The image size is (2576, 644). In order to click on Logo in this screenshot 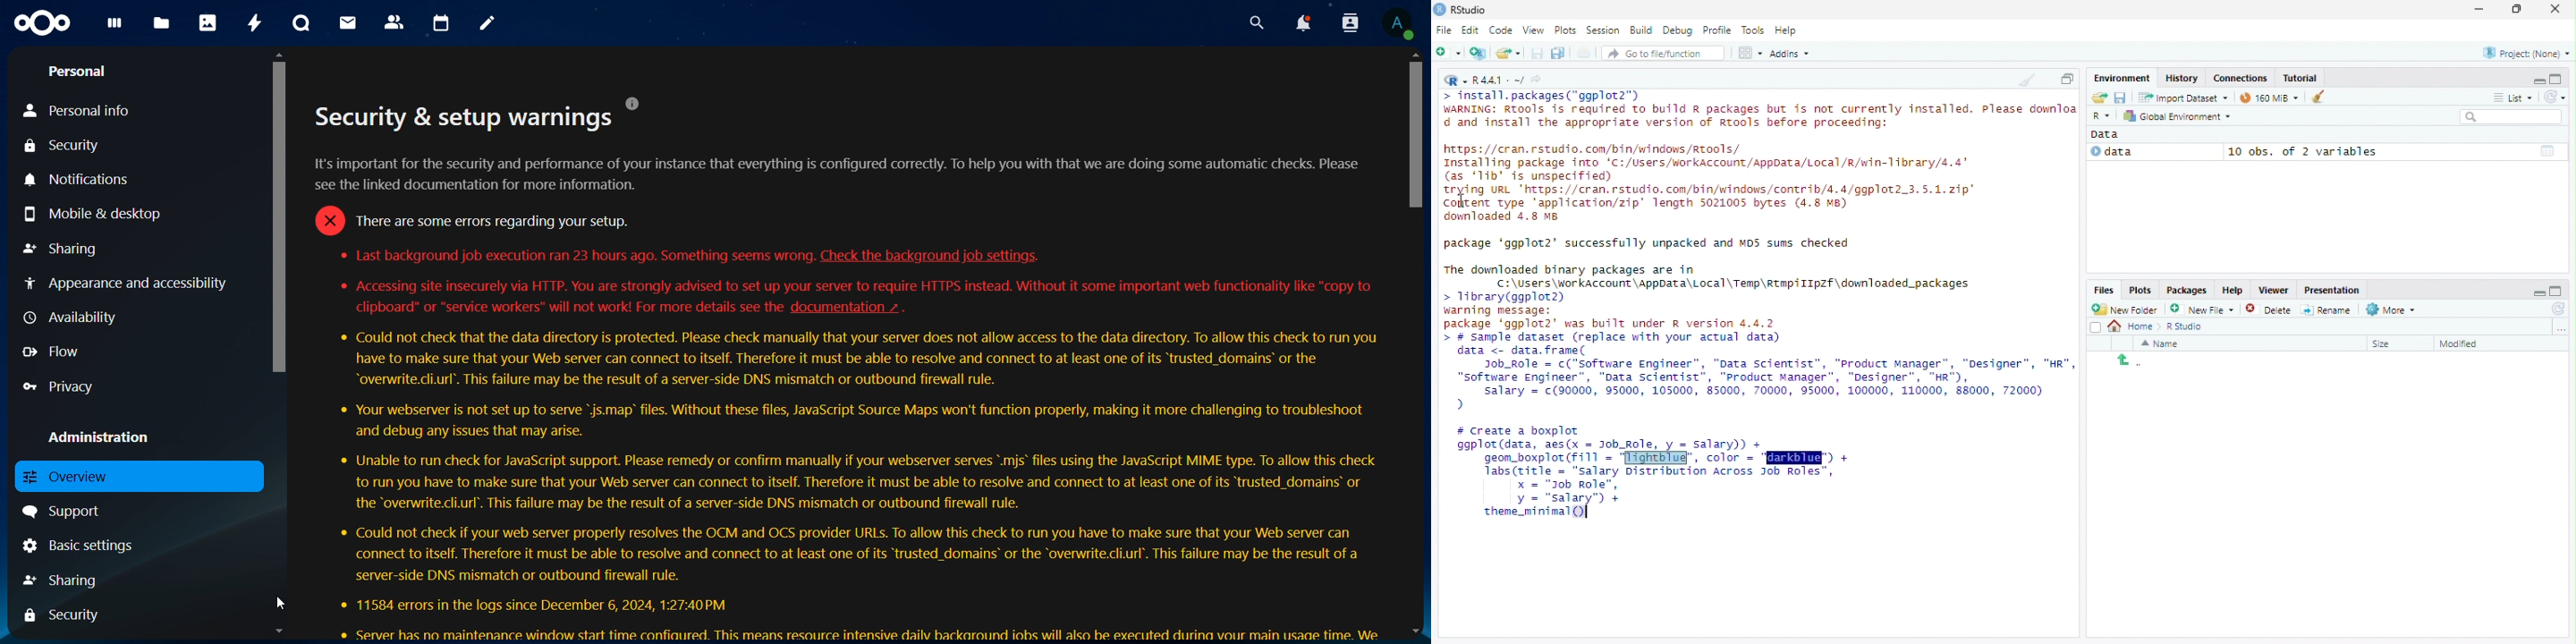, I will do `click(1439, 10)`.